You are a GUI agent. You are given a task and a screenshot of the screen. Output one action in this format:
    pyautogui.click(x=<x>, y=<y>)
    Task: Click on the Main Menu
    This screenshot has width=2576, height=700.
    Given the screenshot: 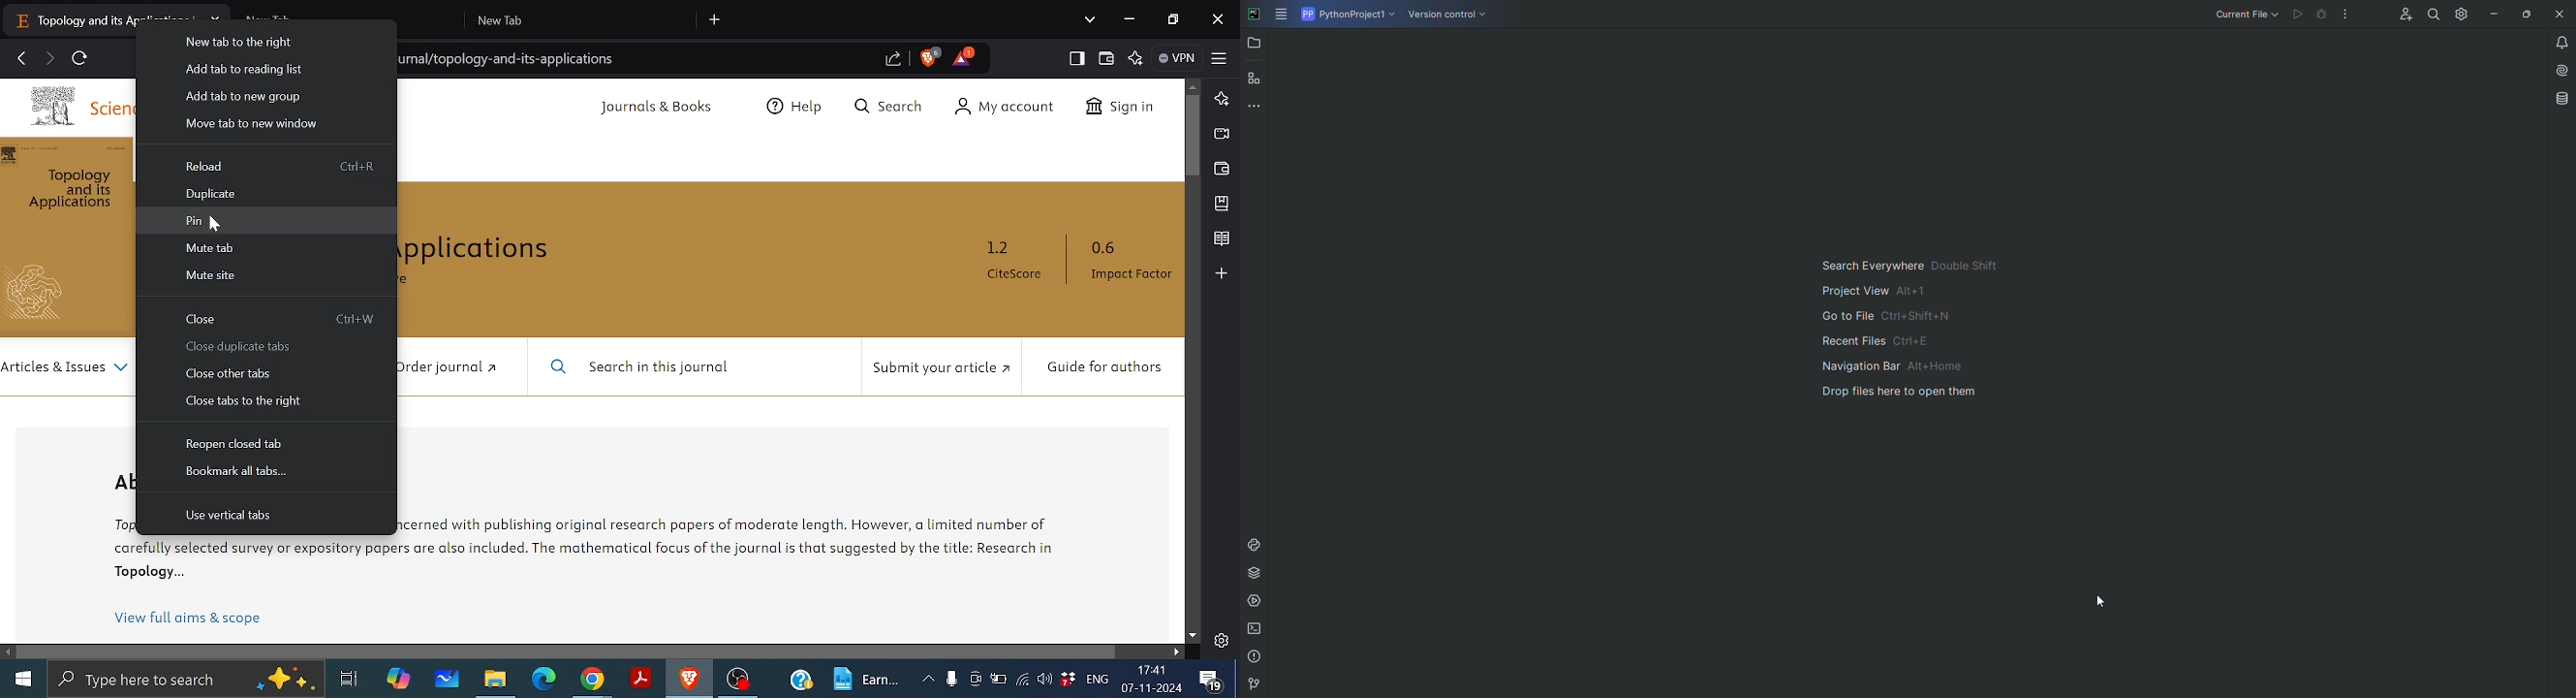 What is the action you would take?
    pyautogui.click(x=1283, y=15)
    